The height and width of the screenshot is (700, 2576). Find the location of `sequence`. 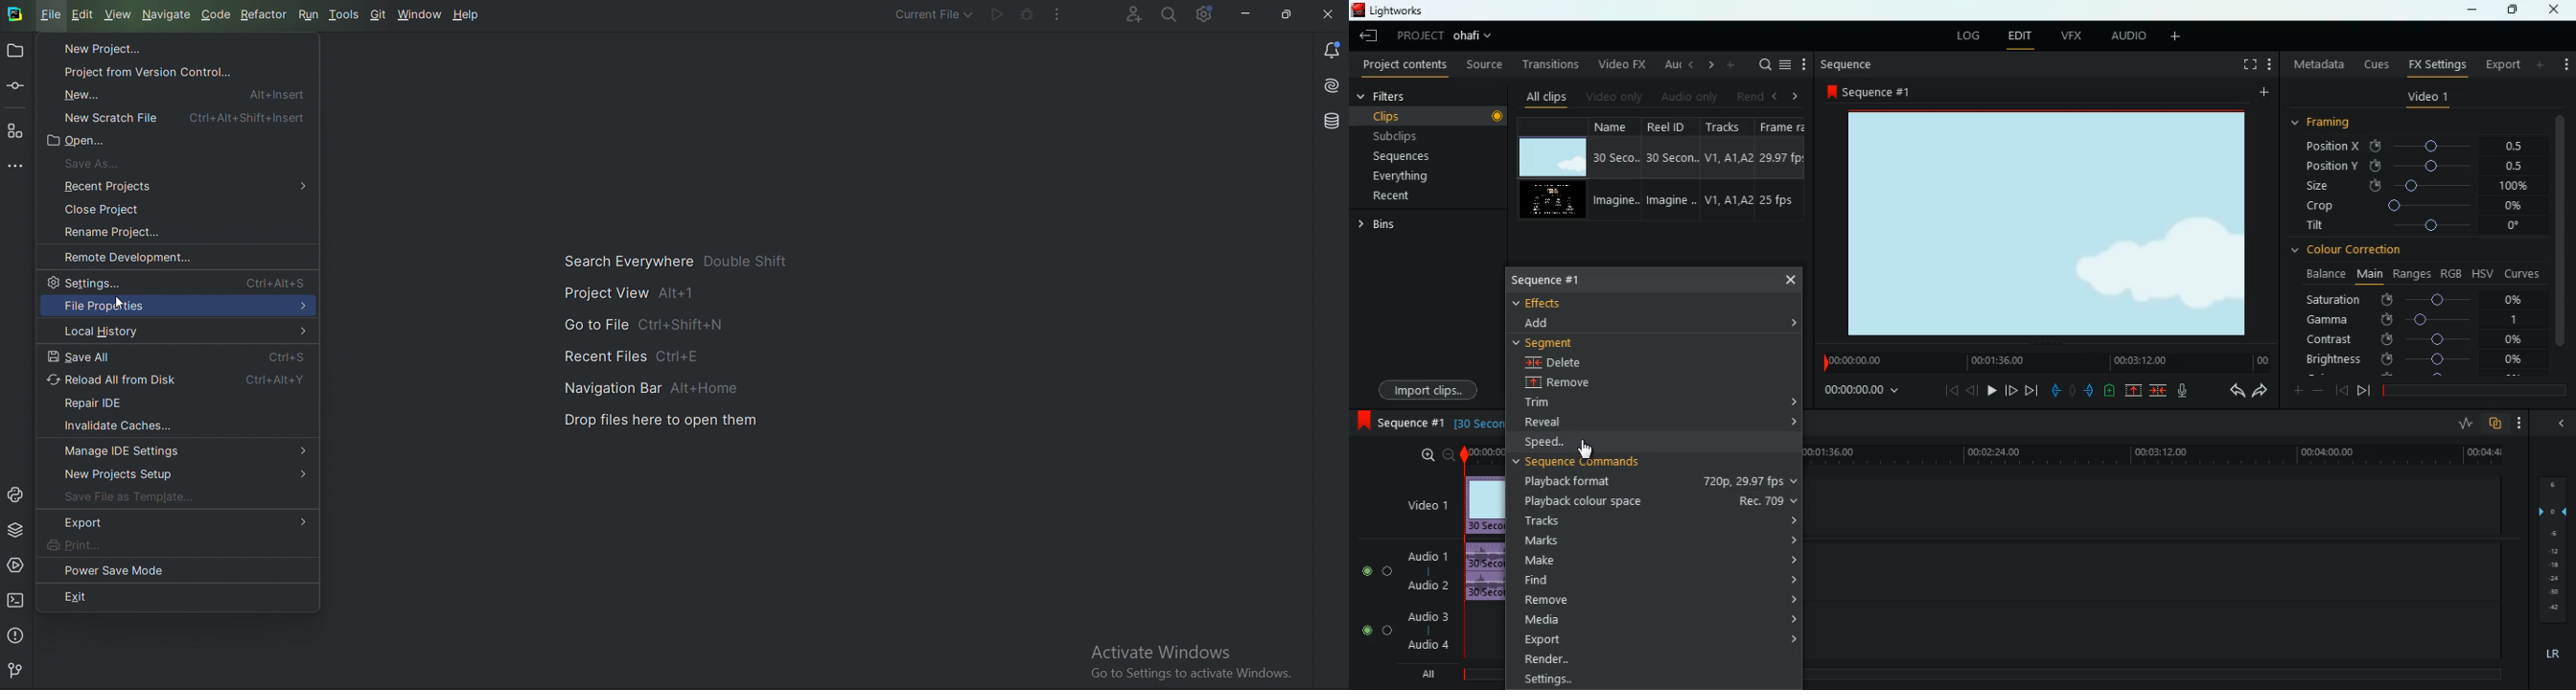

sequence is located at coordinates (1398, 421).